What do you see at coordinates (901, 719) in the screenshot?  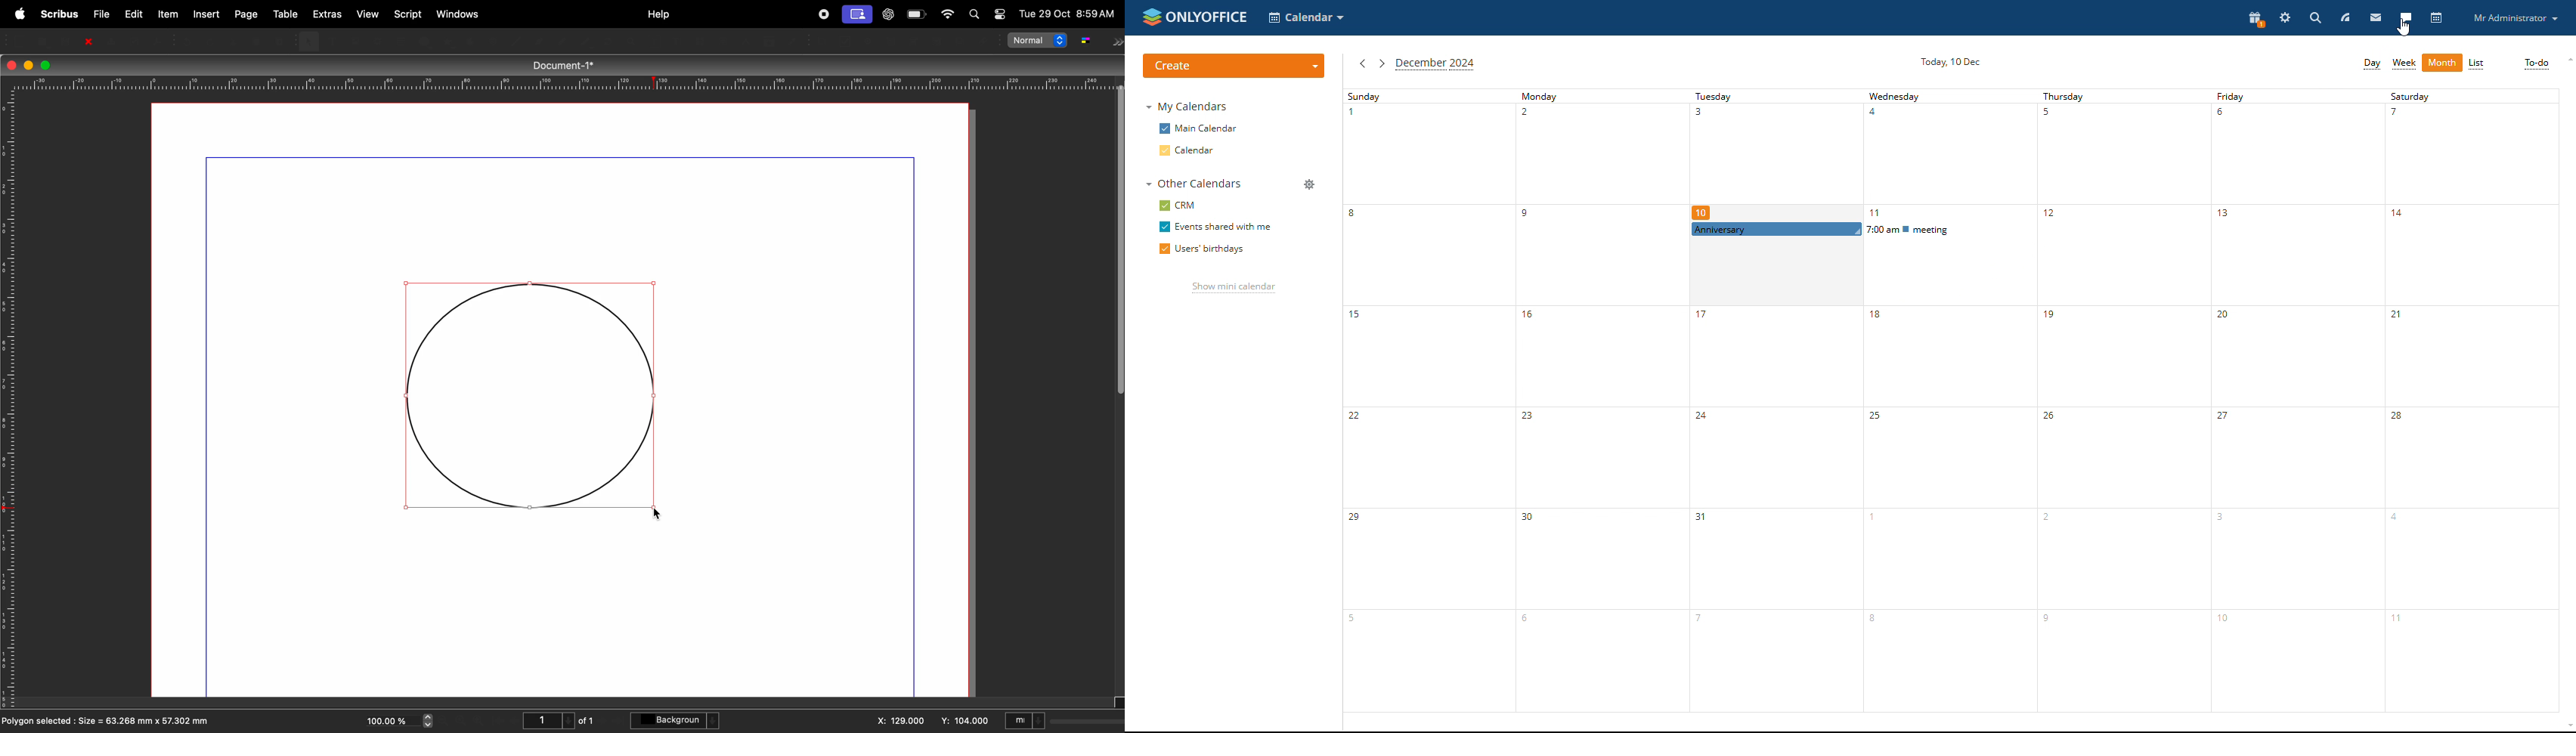 I see `x: 129.000` at bounding box center [901, 719].